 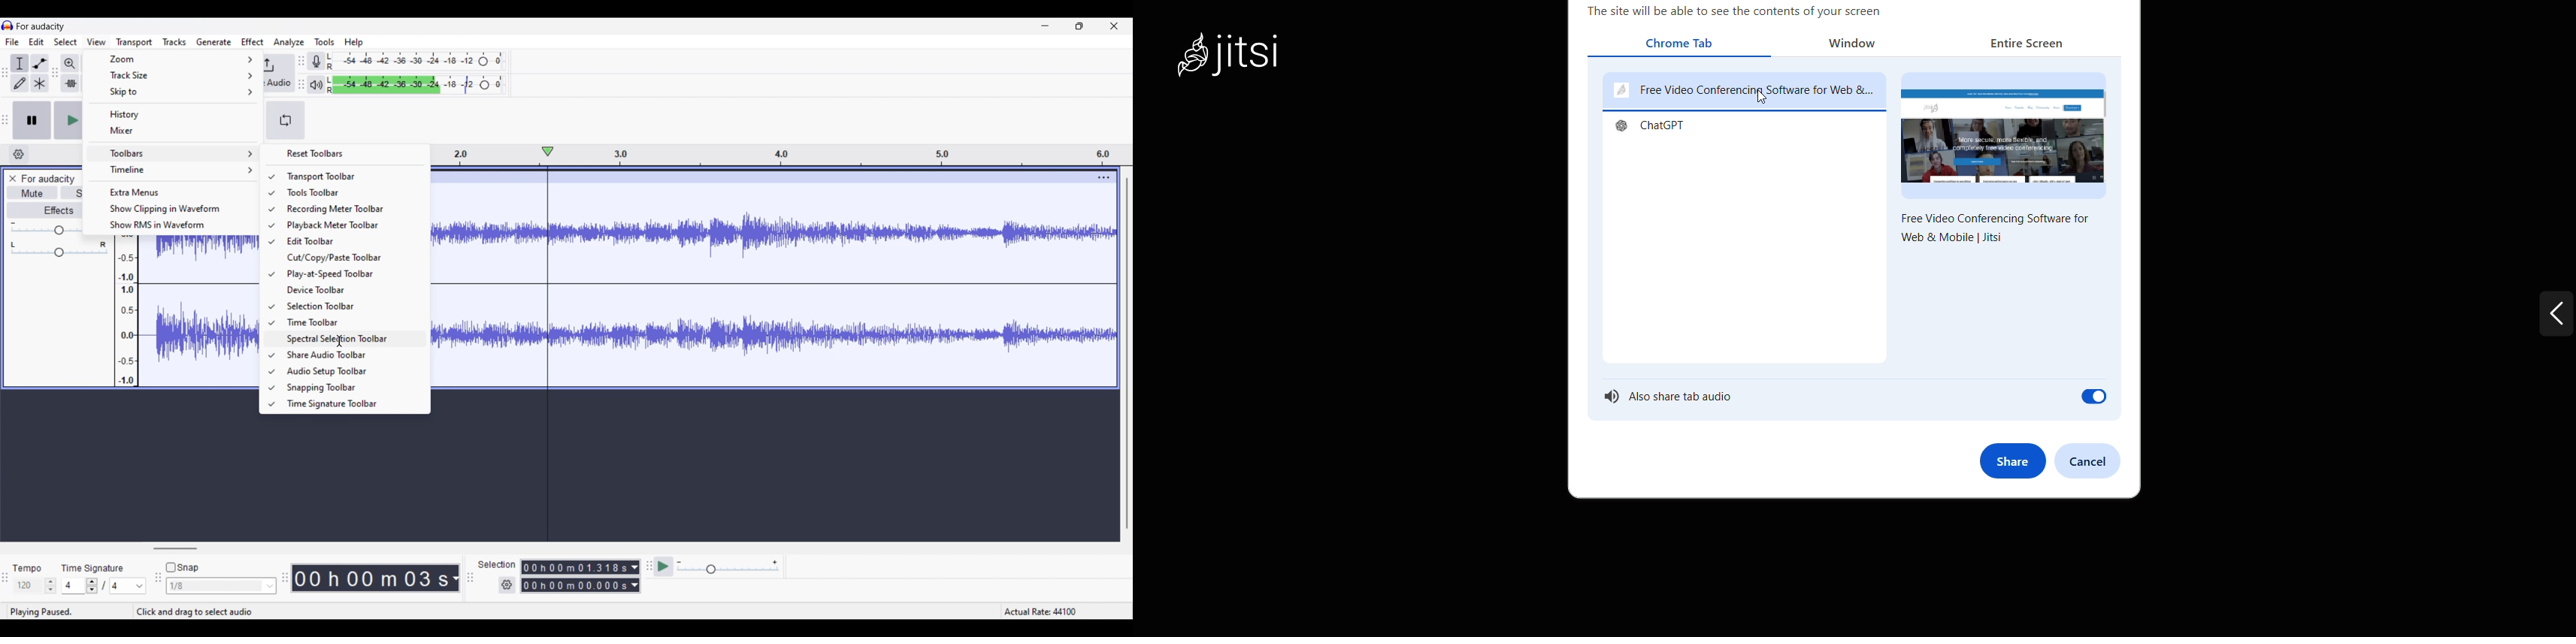 I want to click on Skip to options, so click(x=175, y=91).